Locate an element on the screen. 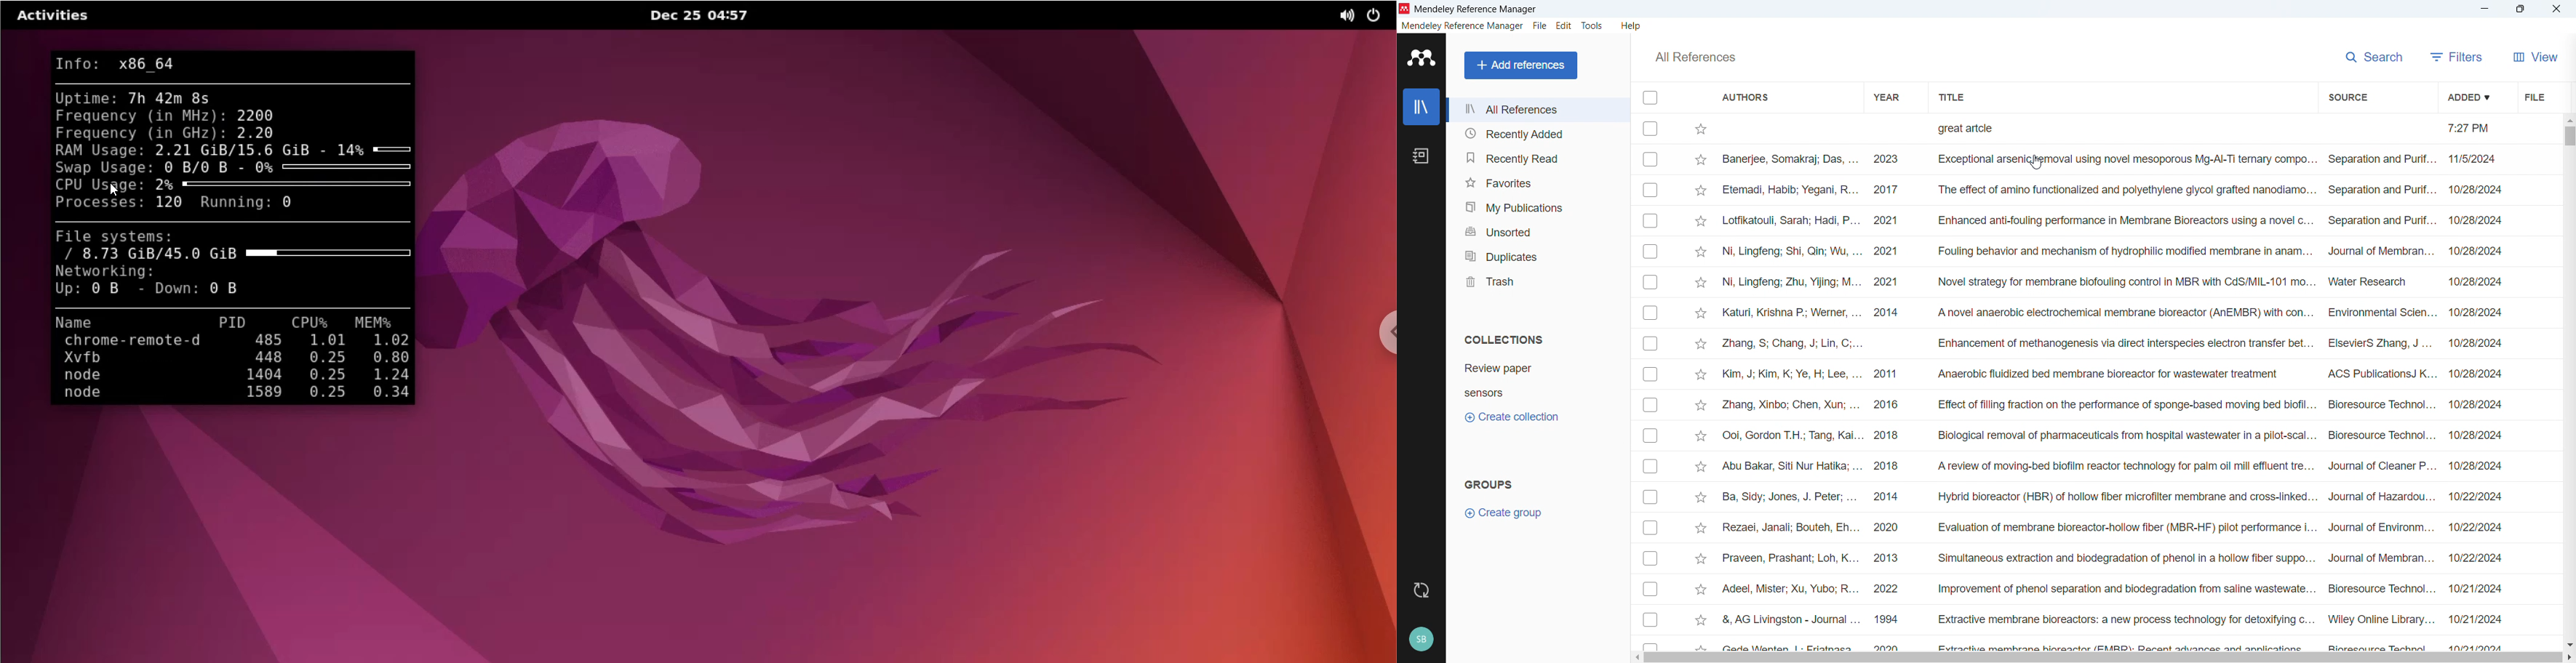 Image resolution: width=2576 pixels, height=672 pixels. Horizontal scroll bar  is located at coordinates (2103, 658).